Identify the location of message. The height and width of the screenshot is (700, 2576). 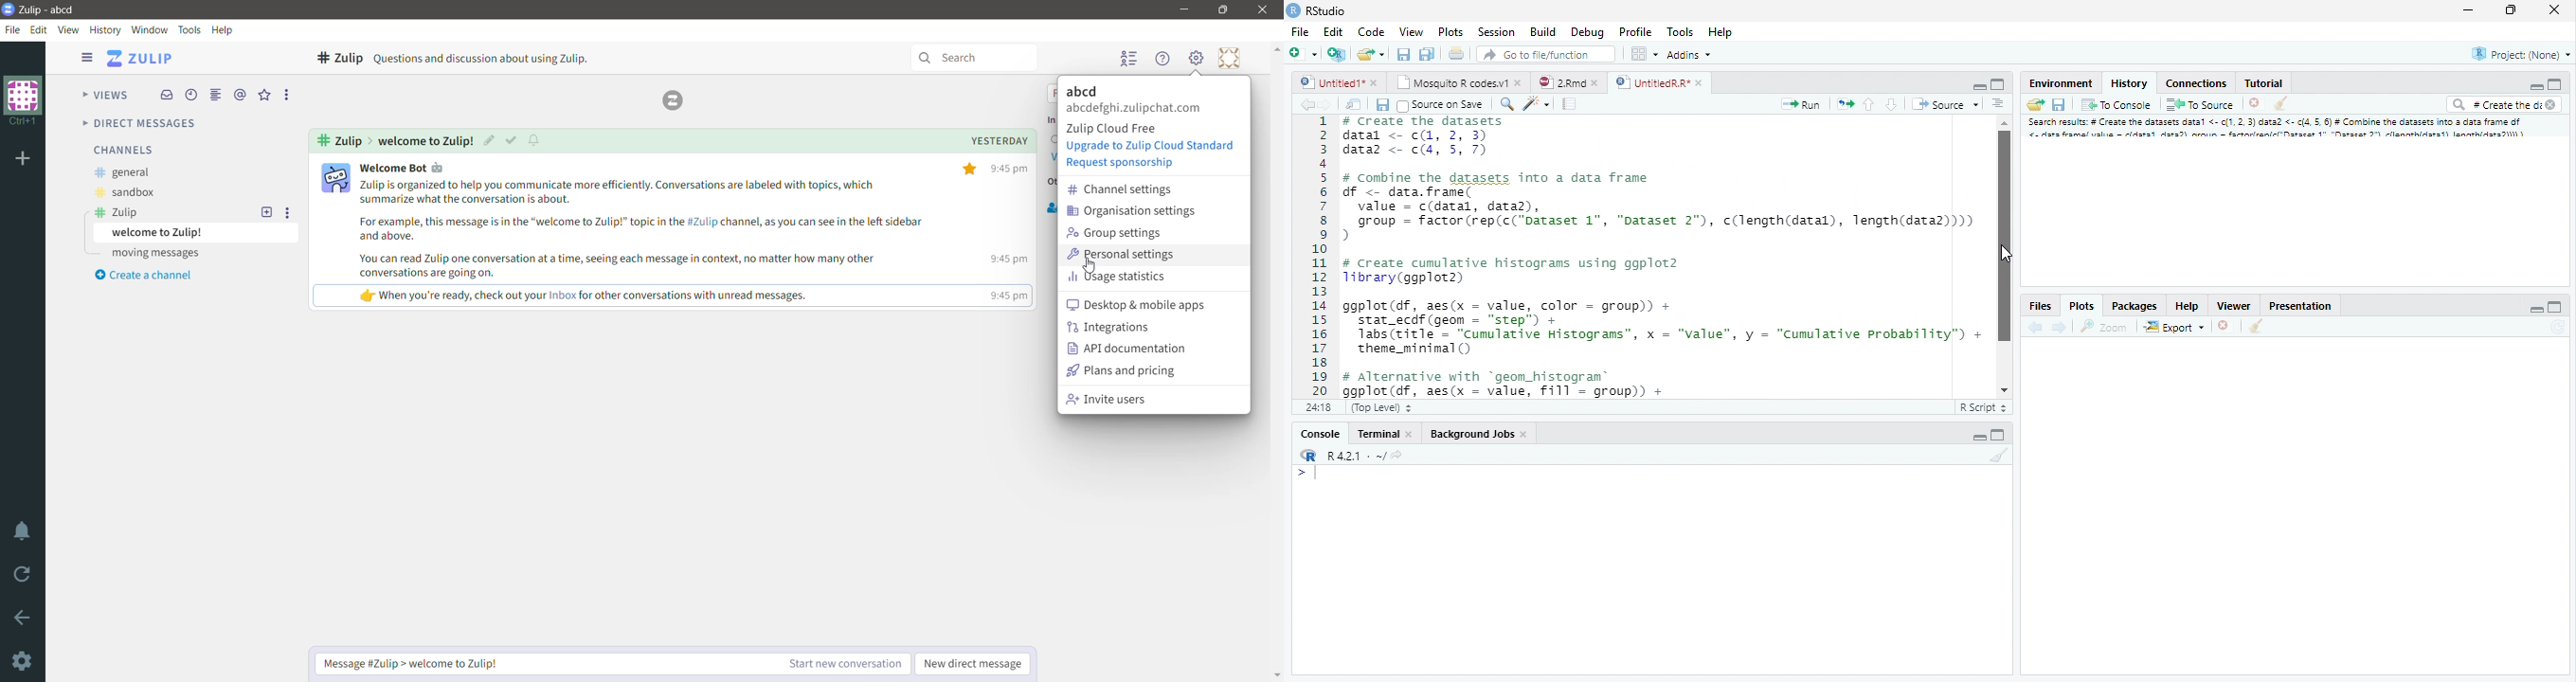
(639, 239).